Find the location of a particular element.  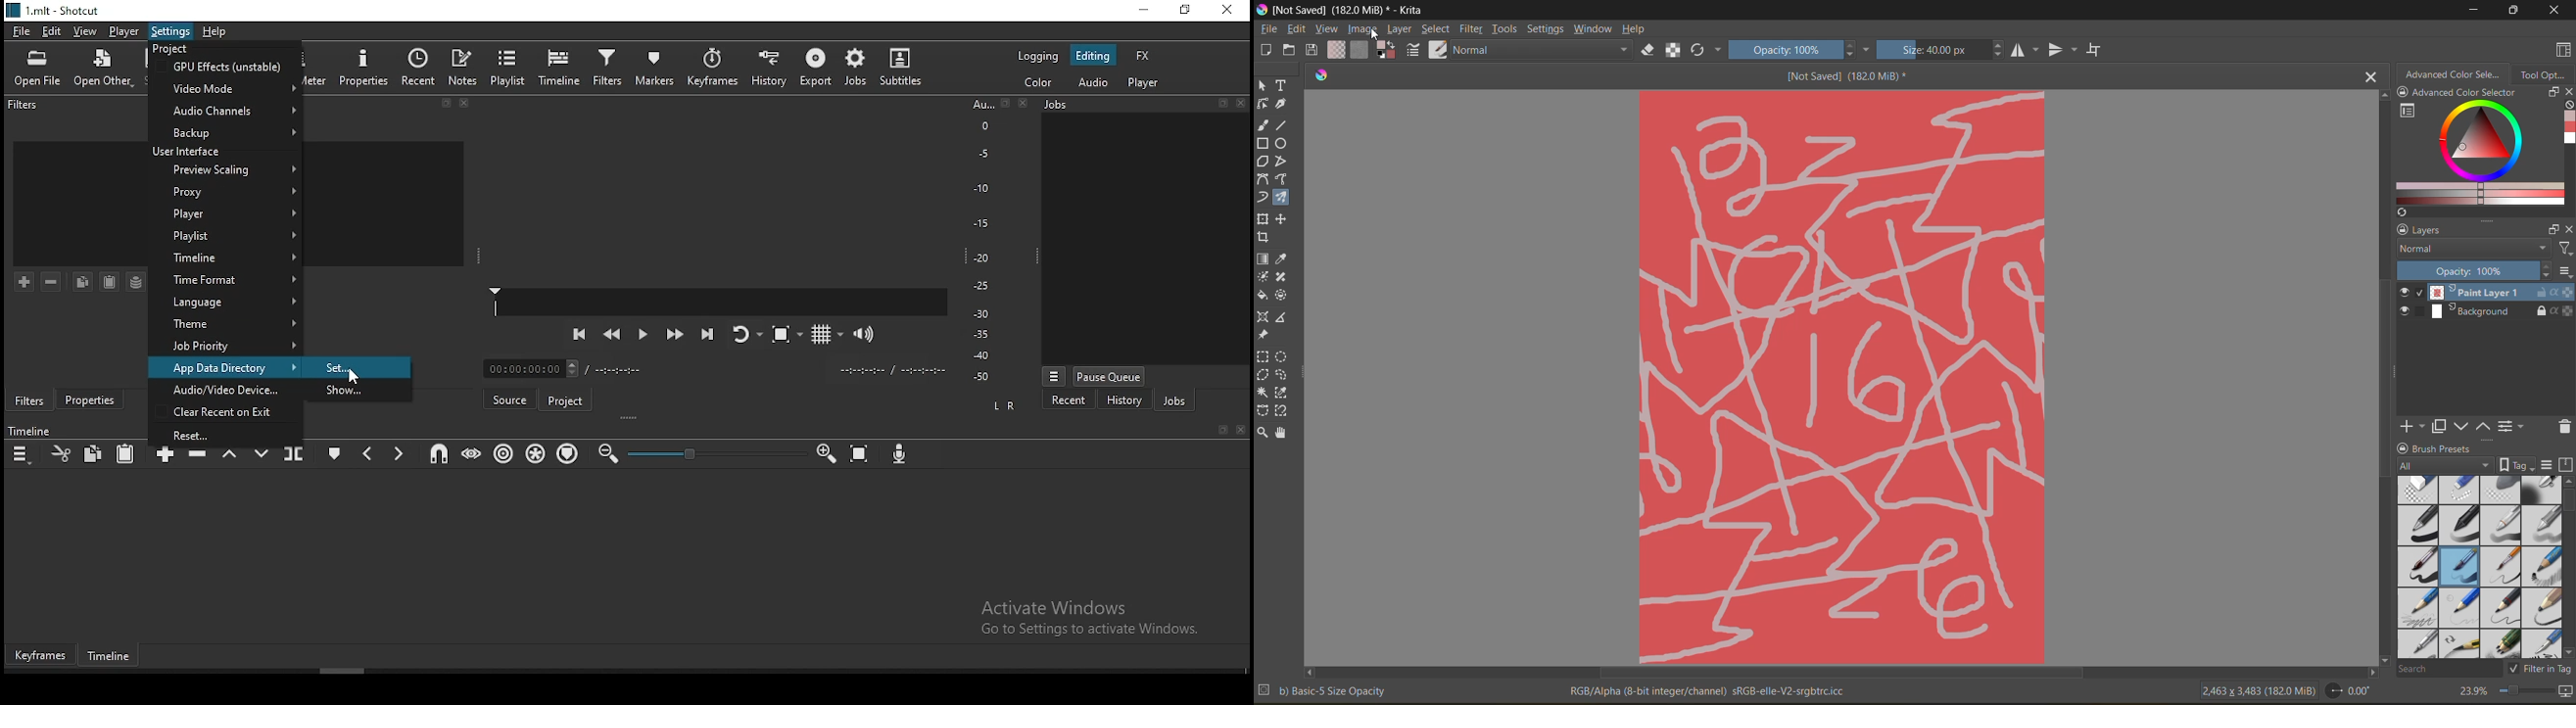

jobs is located at coordinates (854, 68).